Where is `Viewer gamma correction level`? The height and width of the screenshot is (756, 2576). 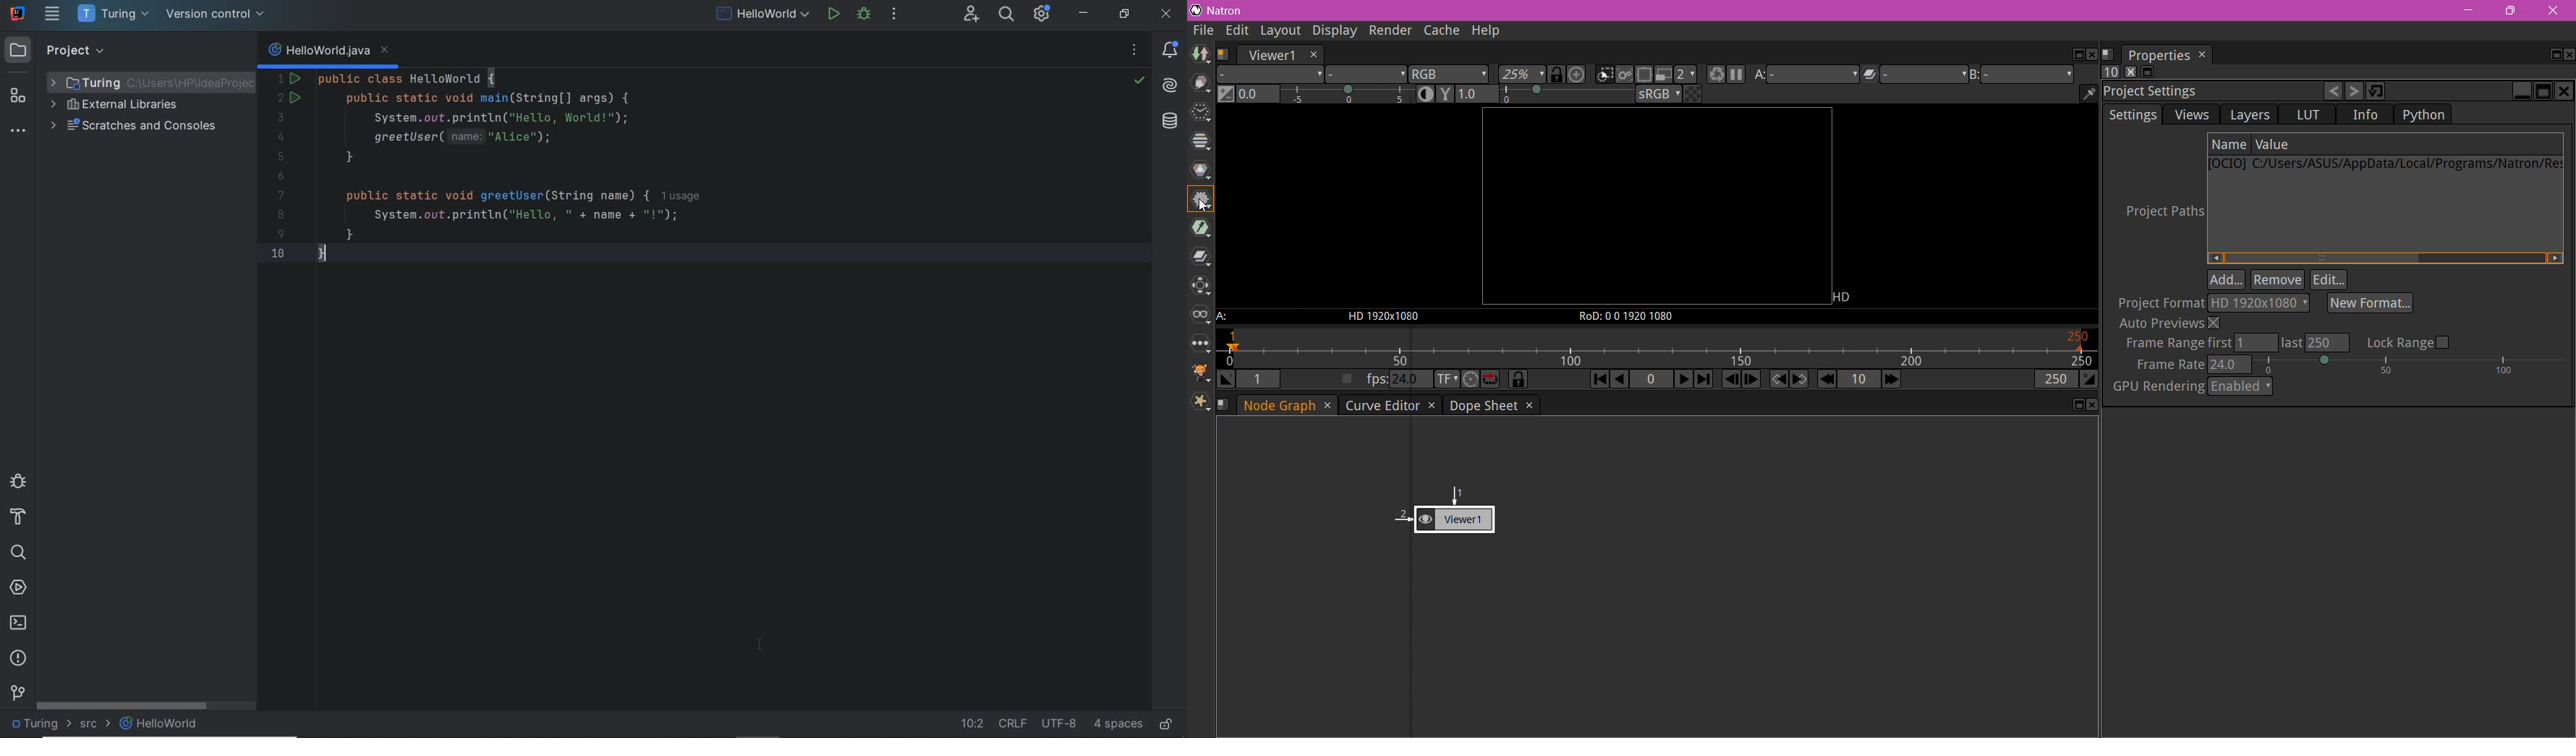 Viewer gamma correction level is located at coordinates (1545, 95).